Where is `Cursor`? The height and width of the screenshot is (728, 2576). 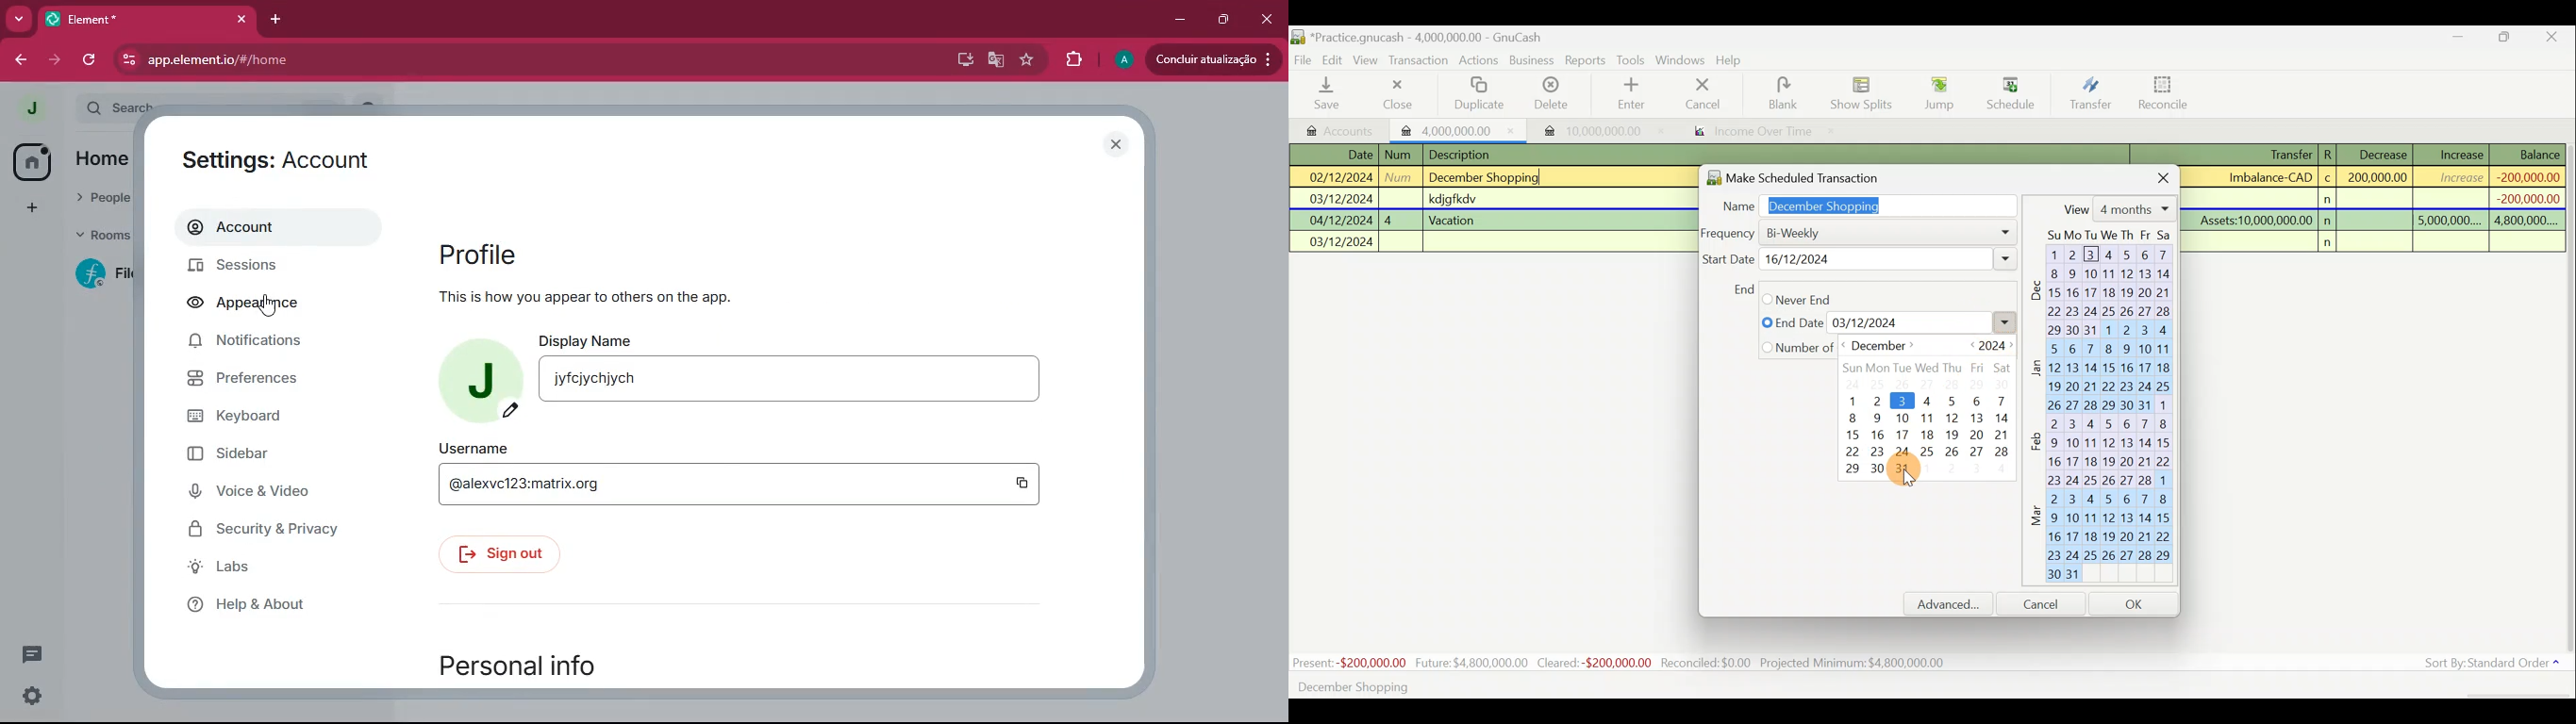
Cursor is located at coordinates (2010, 88).